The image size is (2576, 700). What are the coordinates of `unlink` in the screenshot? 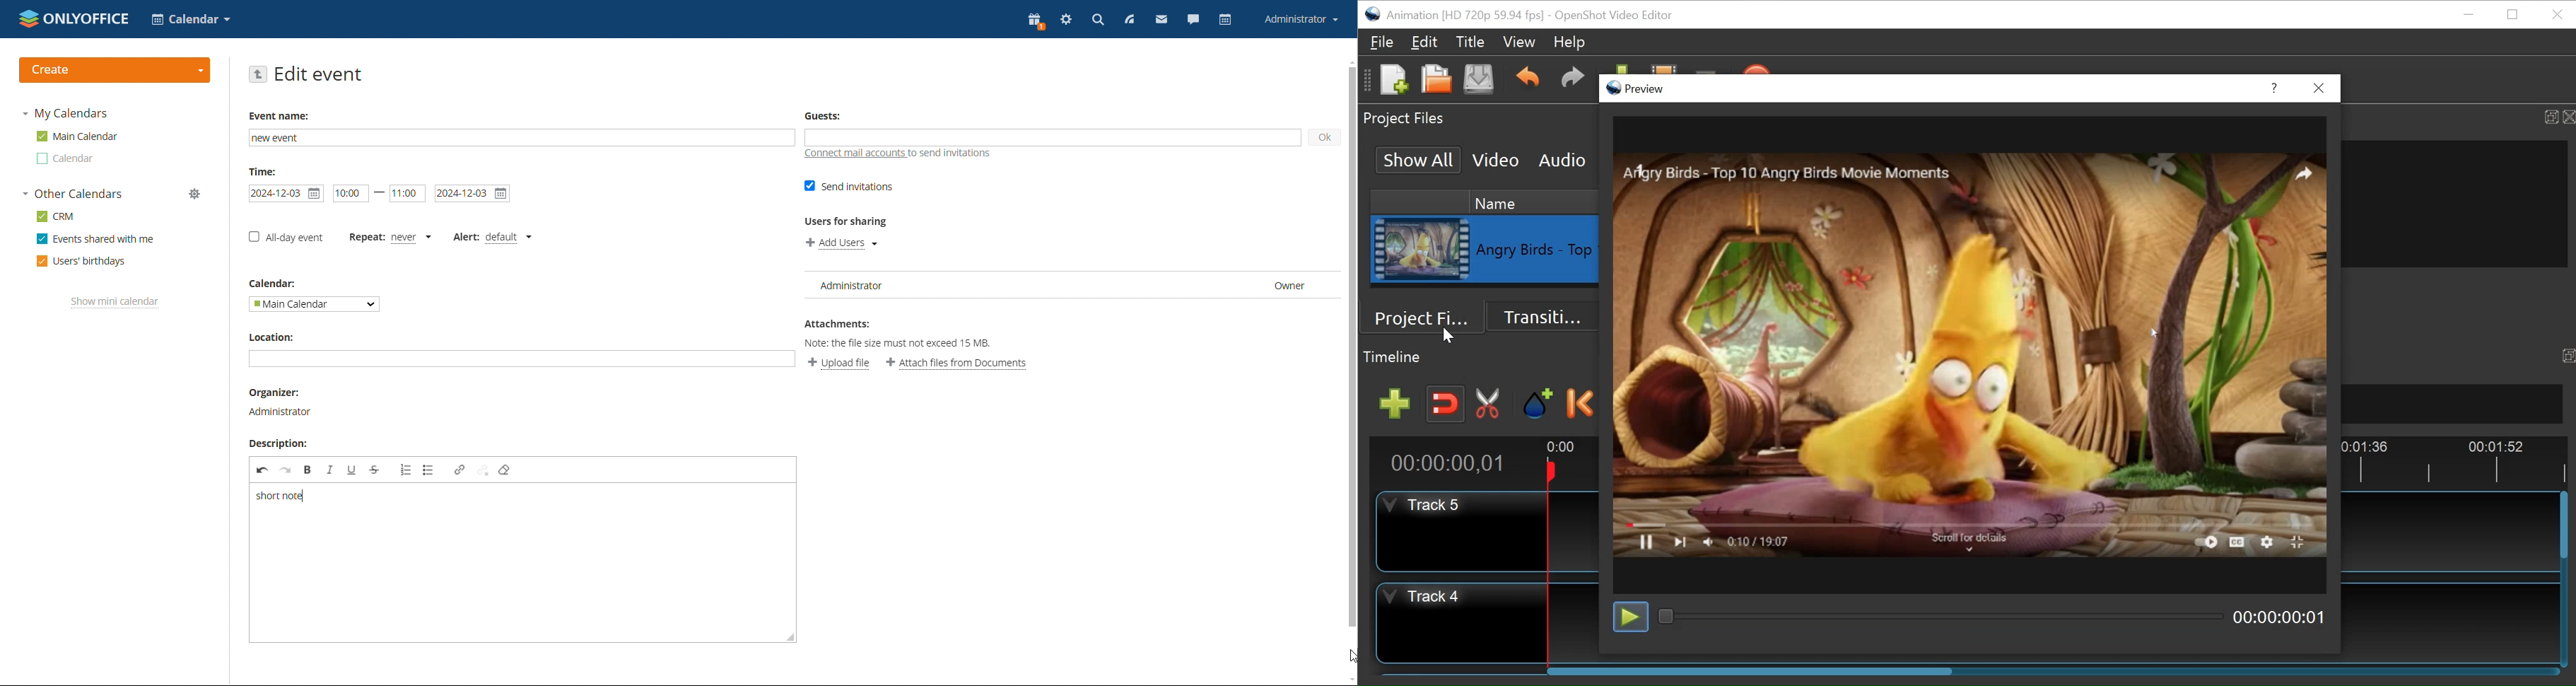 It's located at (484, 470).